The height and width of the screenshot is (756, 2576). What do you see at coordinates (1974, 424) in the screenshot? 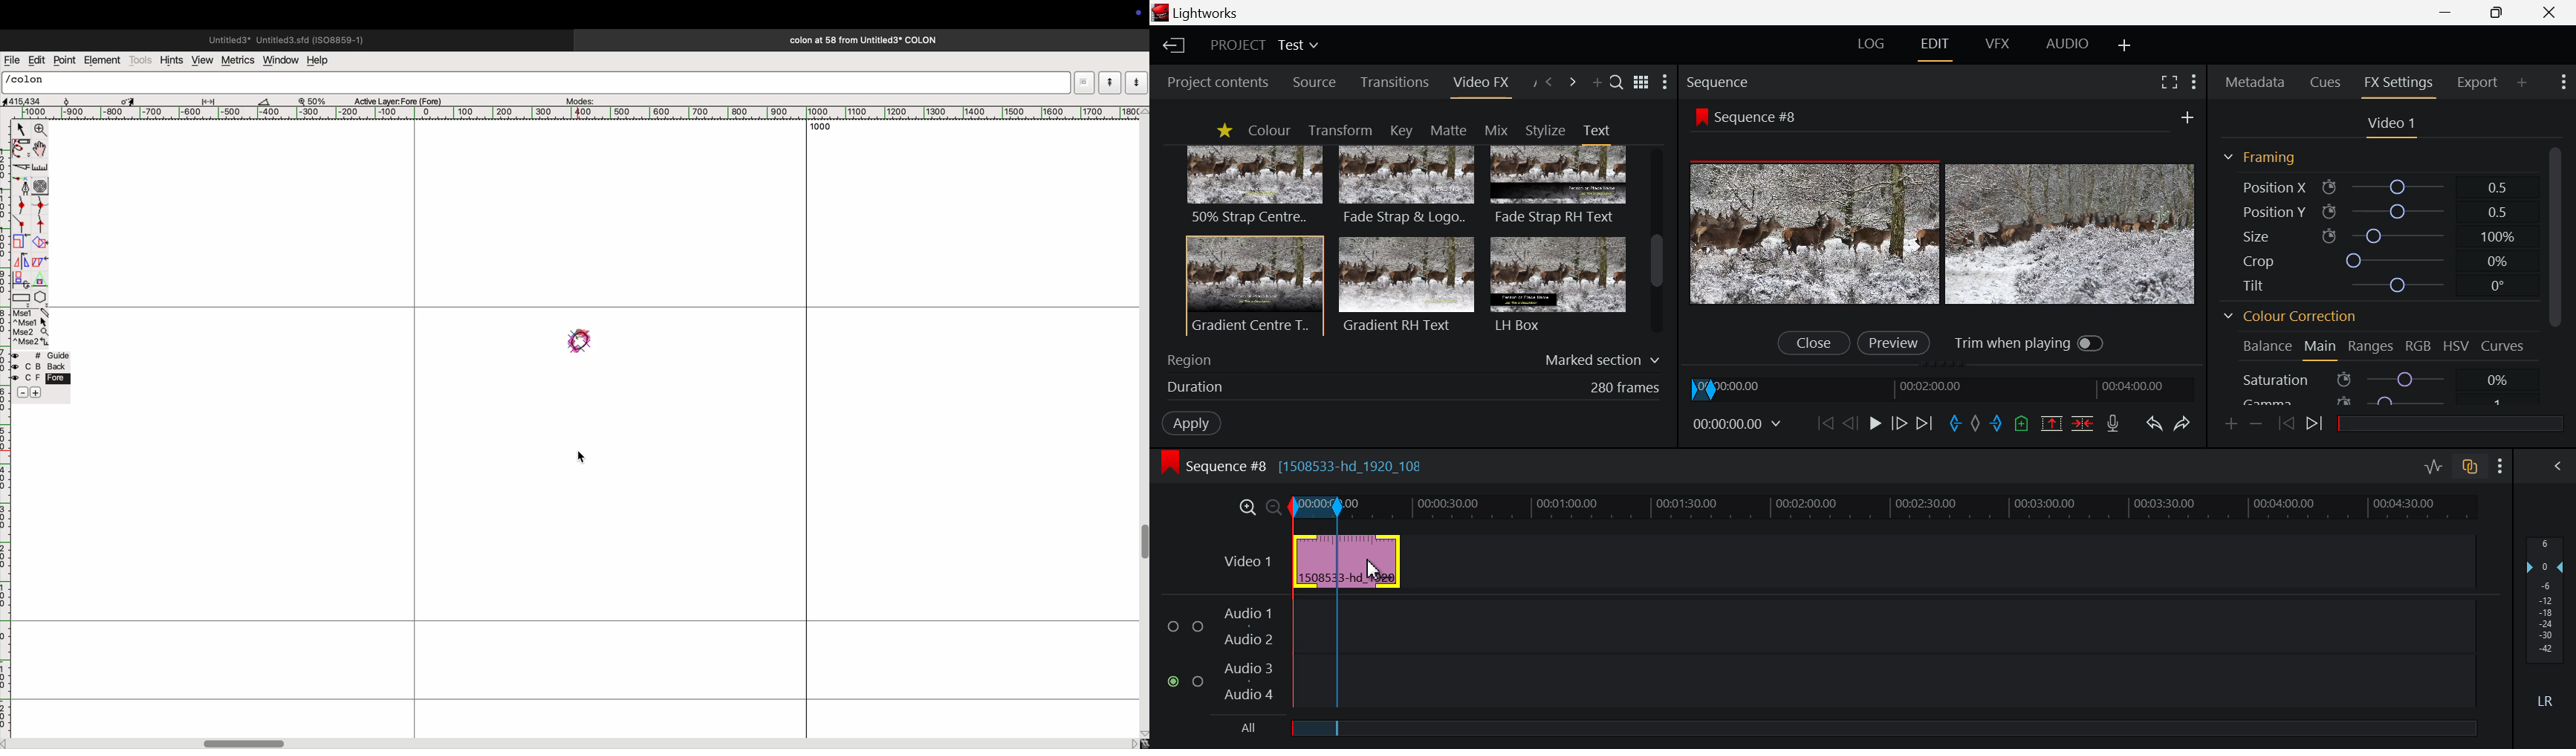
I see `Remove all marks` at bounding box center [1974, 424].